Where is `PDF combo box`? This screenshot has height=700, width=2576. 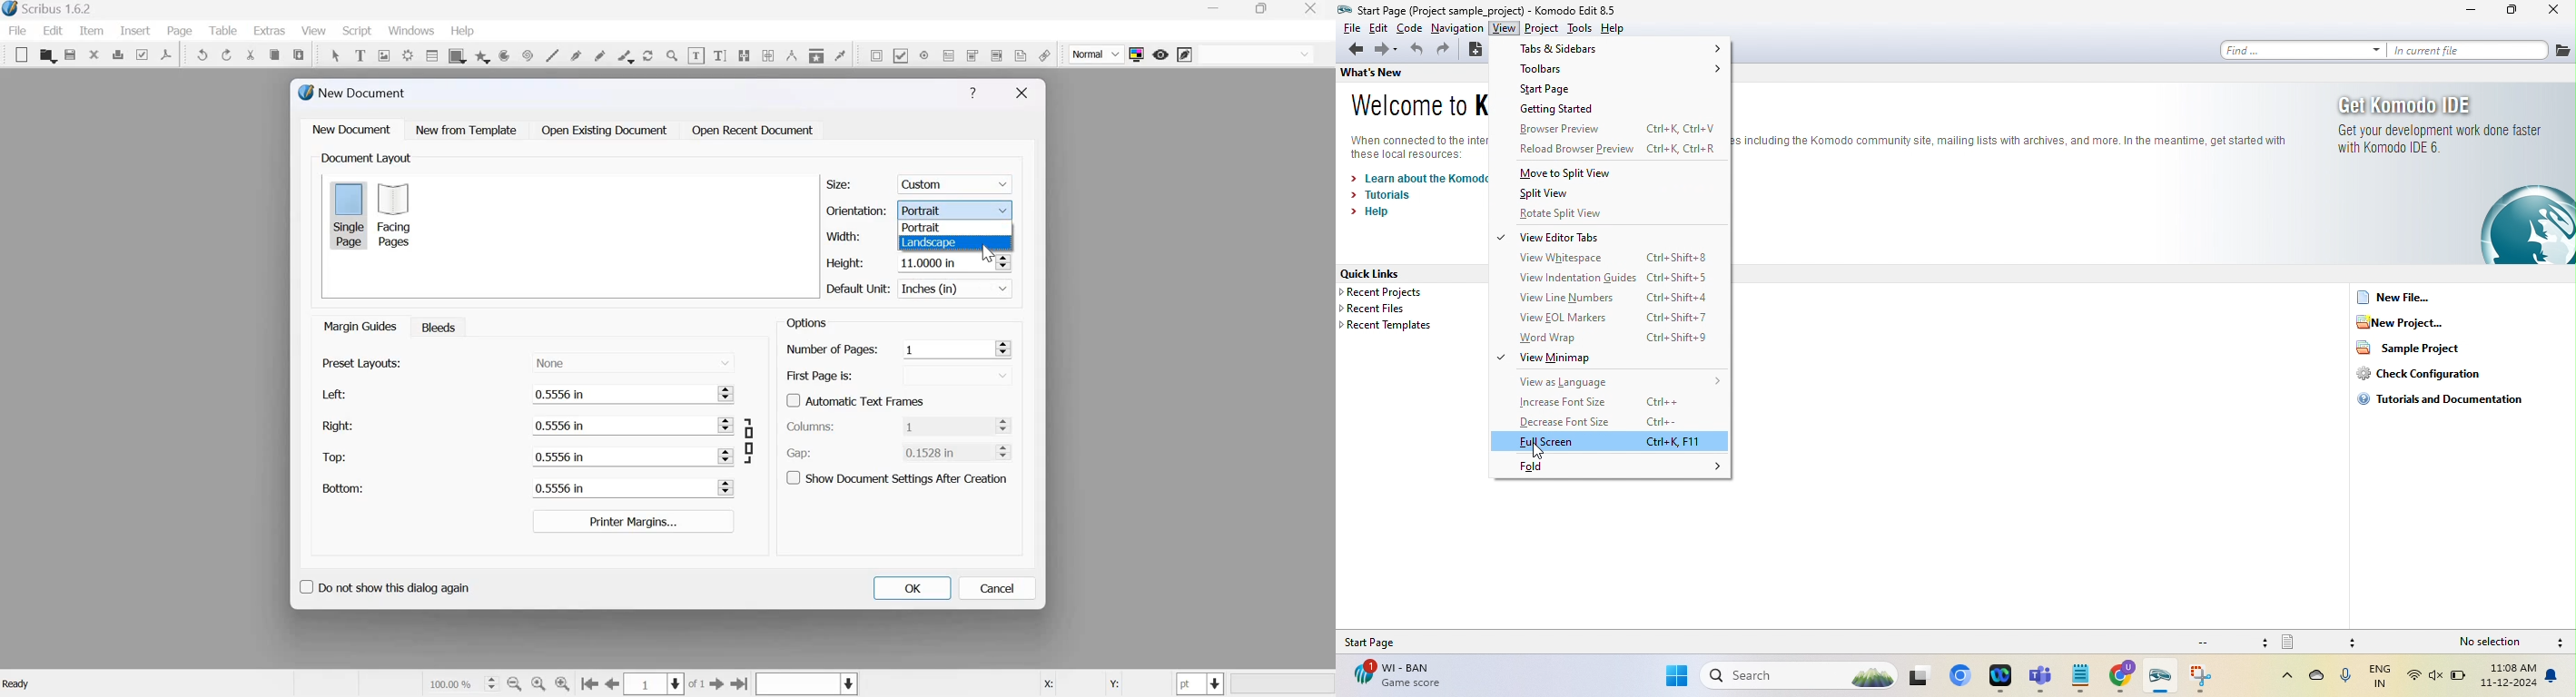
PDF combo box is located at coordinates (972, 55).